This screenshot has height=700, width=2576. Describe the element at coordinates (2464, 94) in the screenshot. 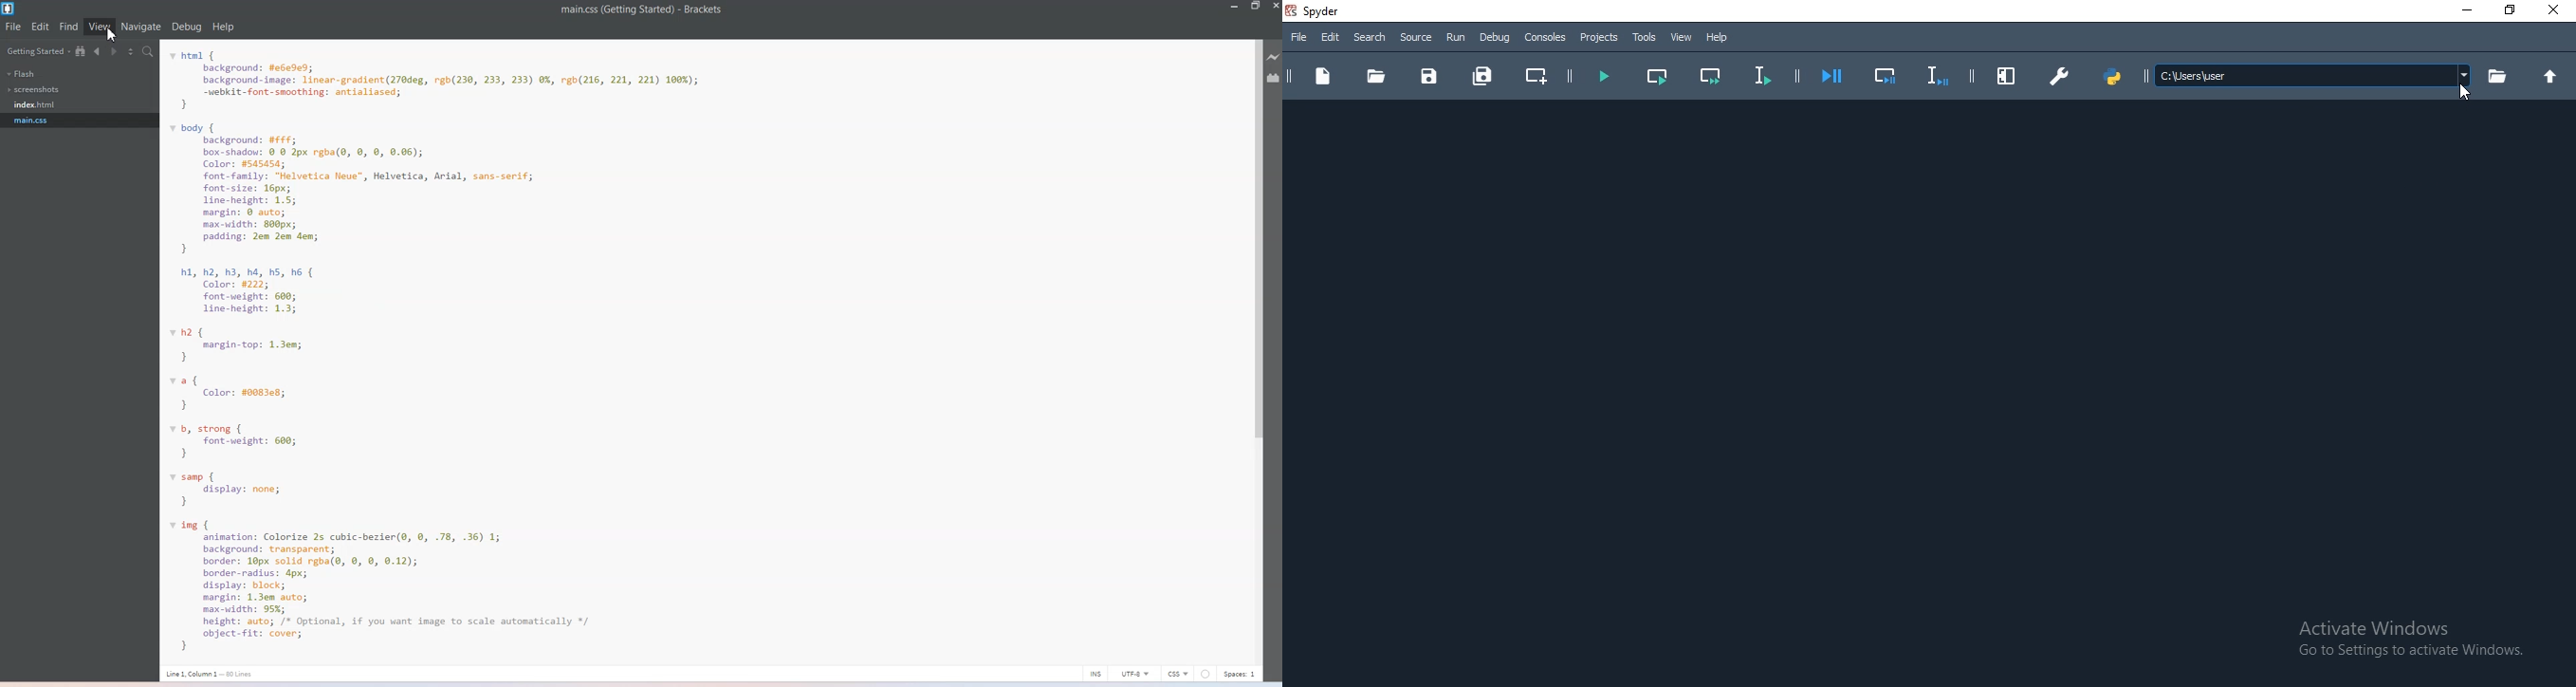

I see `Cursor` at that location.